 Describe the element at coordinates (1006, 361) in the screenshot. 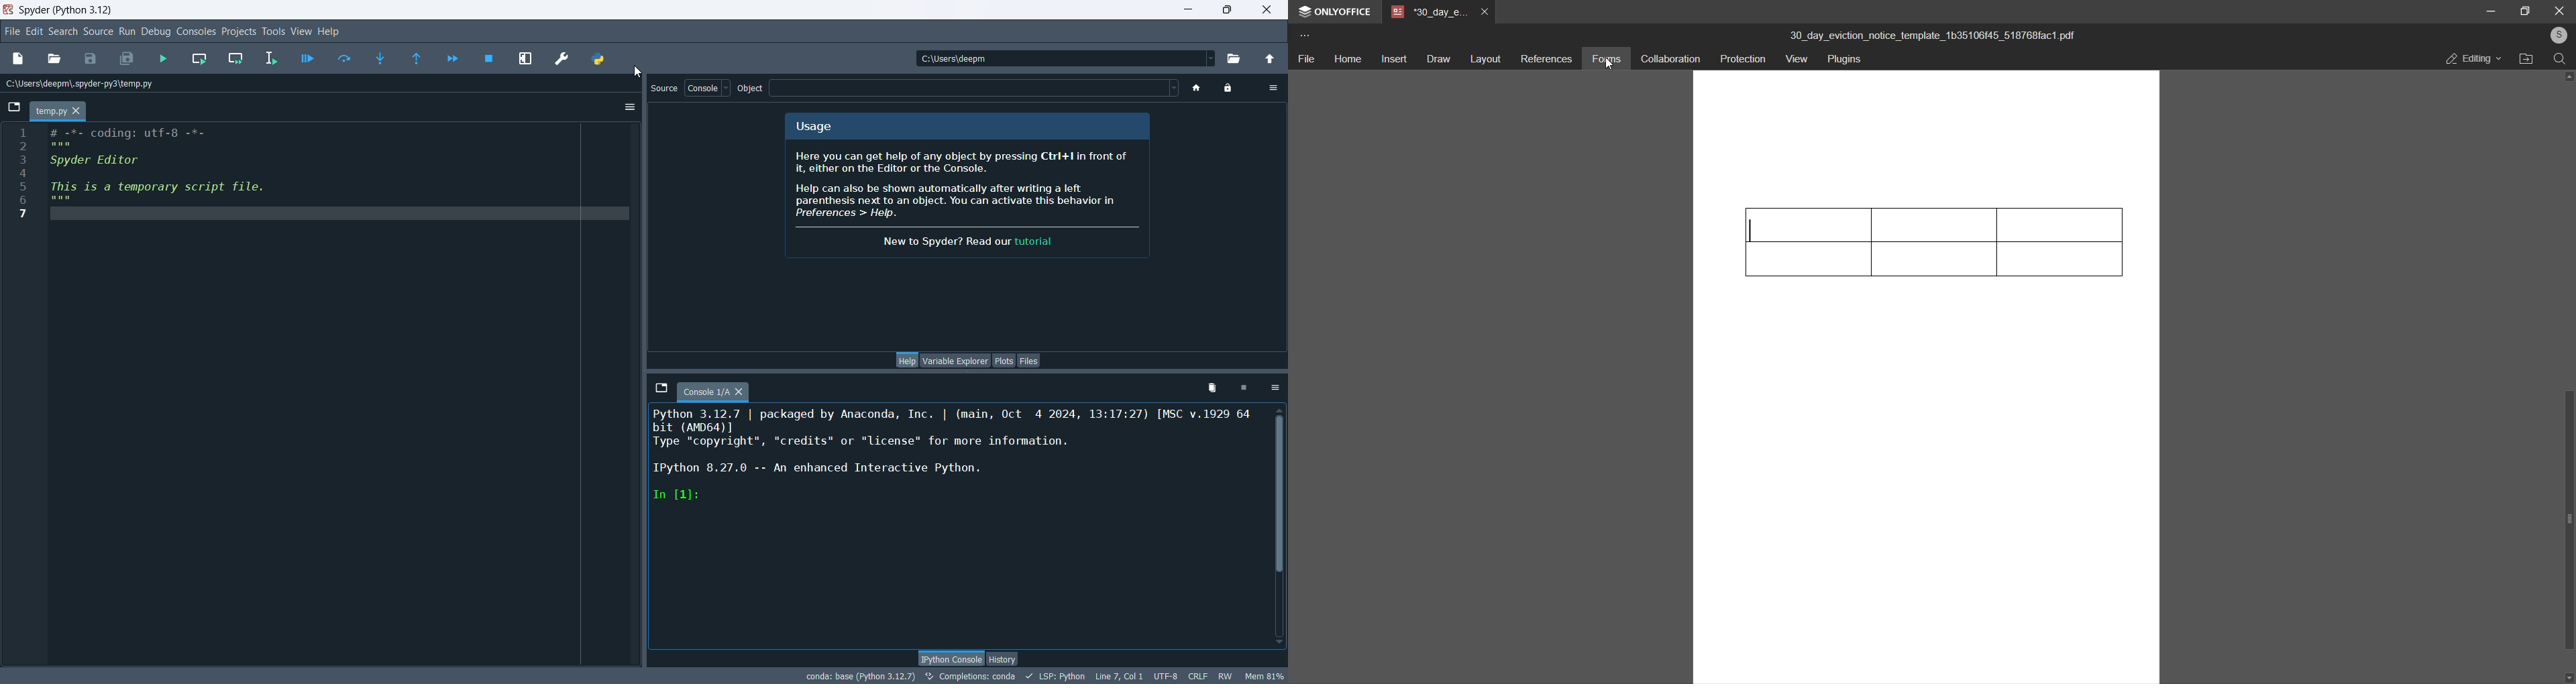

I see `plots` at that location.